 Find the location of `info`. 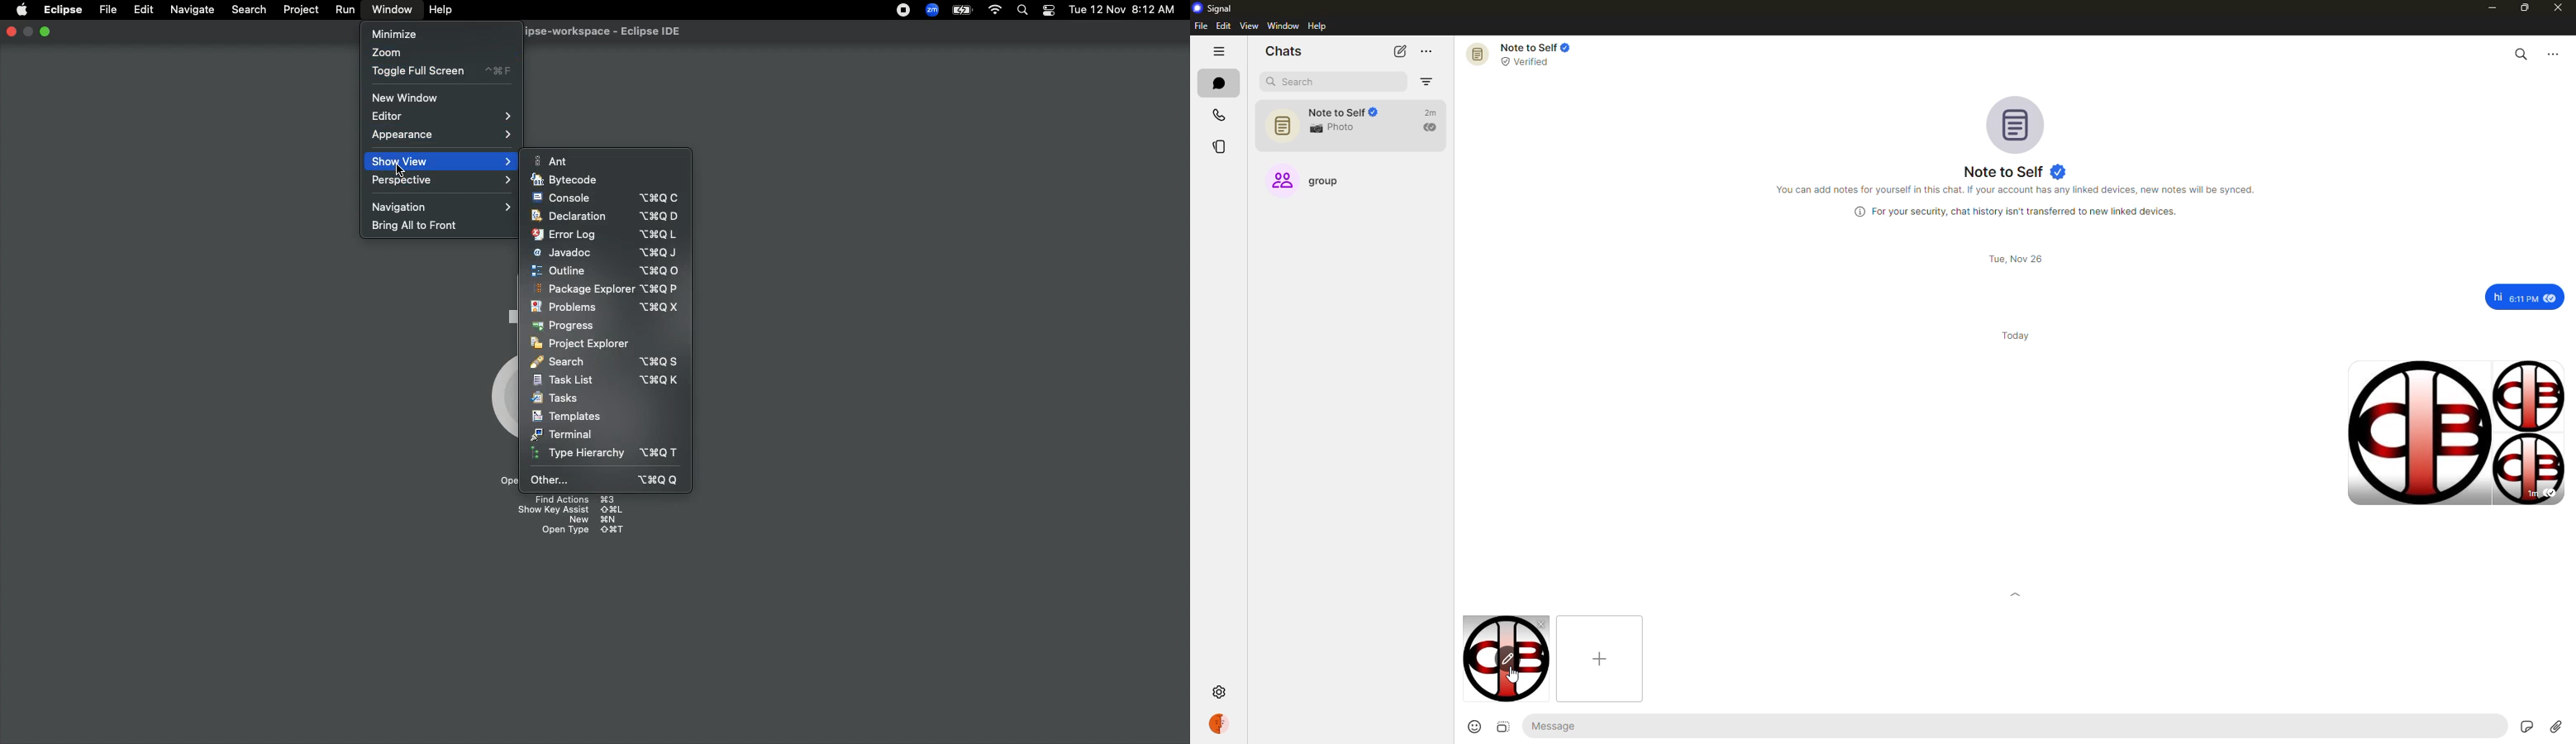

info is located at coordinates (2019, 190).